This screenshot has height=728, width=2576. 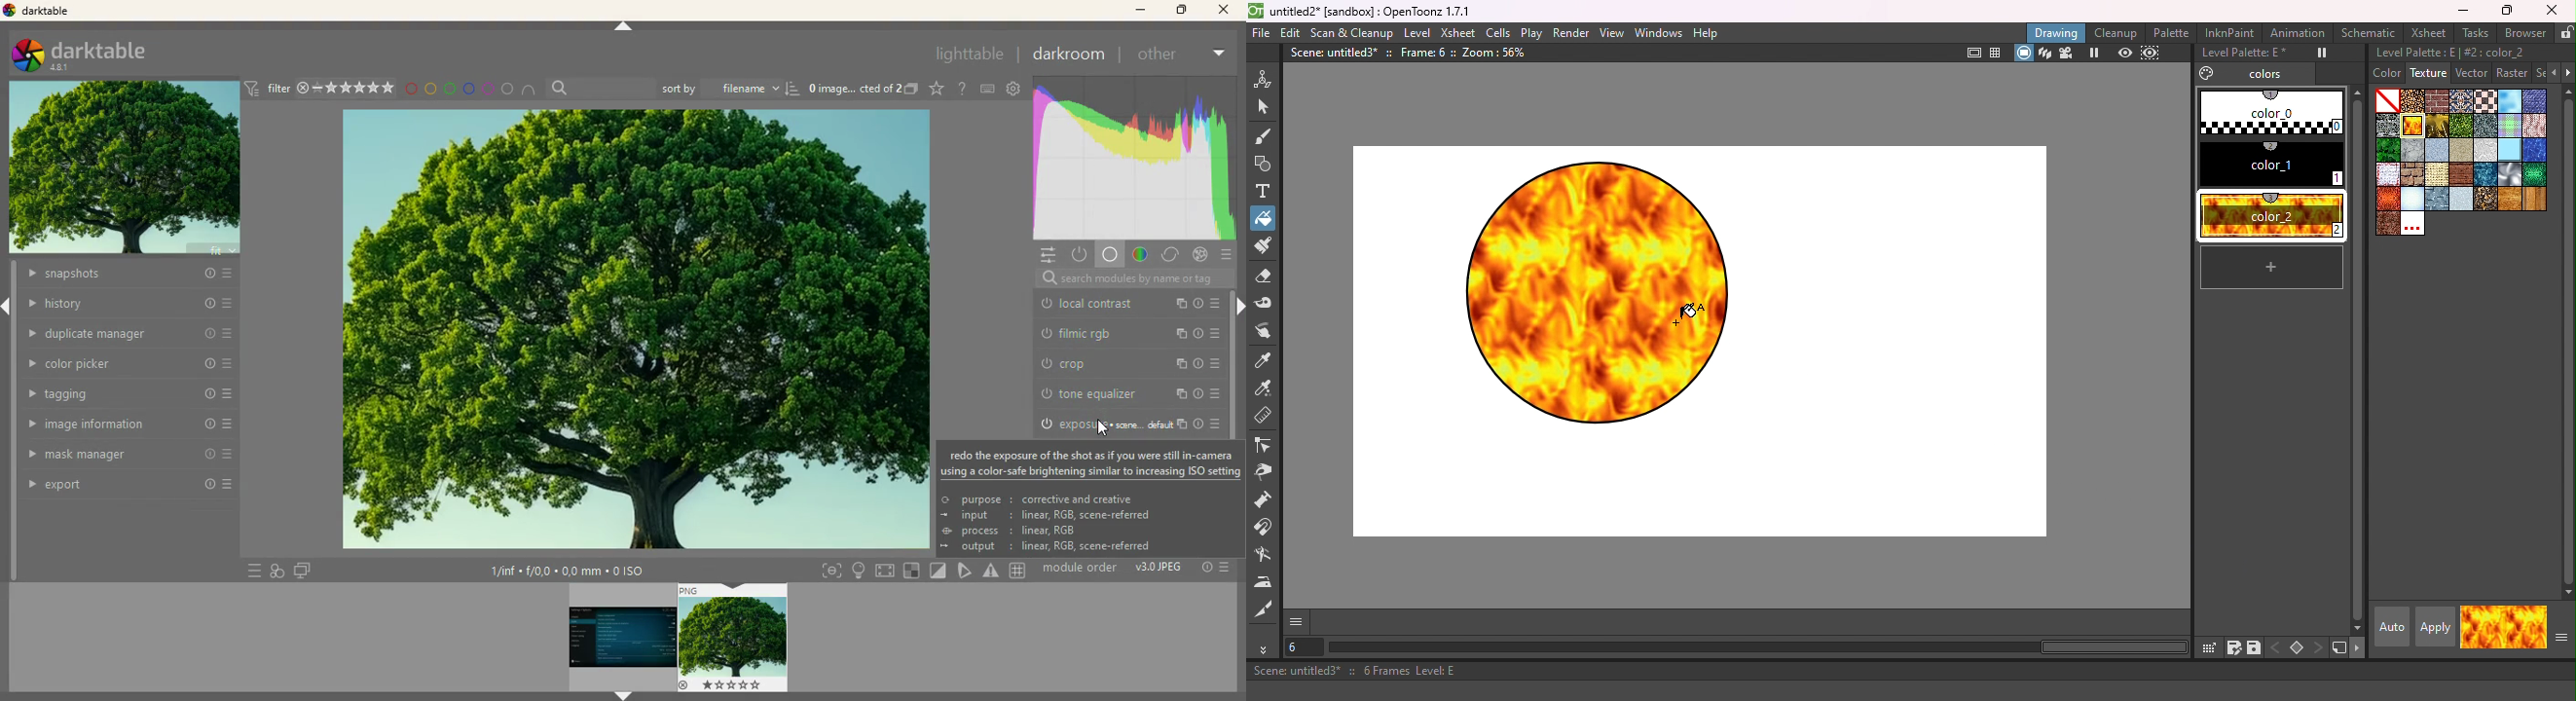 I want to click on mask manager, so click(x=125, y=456).